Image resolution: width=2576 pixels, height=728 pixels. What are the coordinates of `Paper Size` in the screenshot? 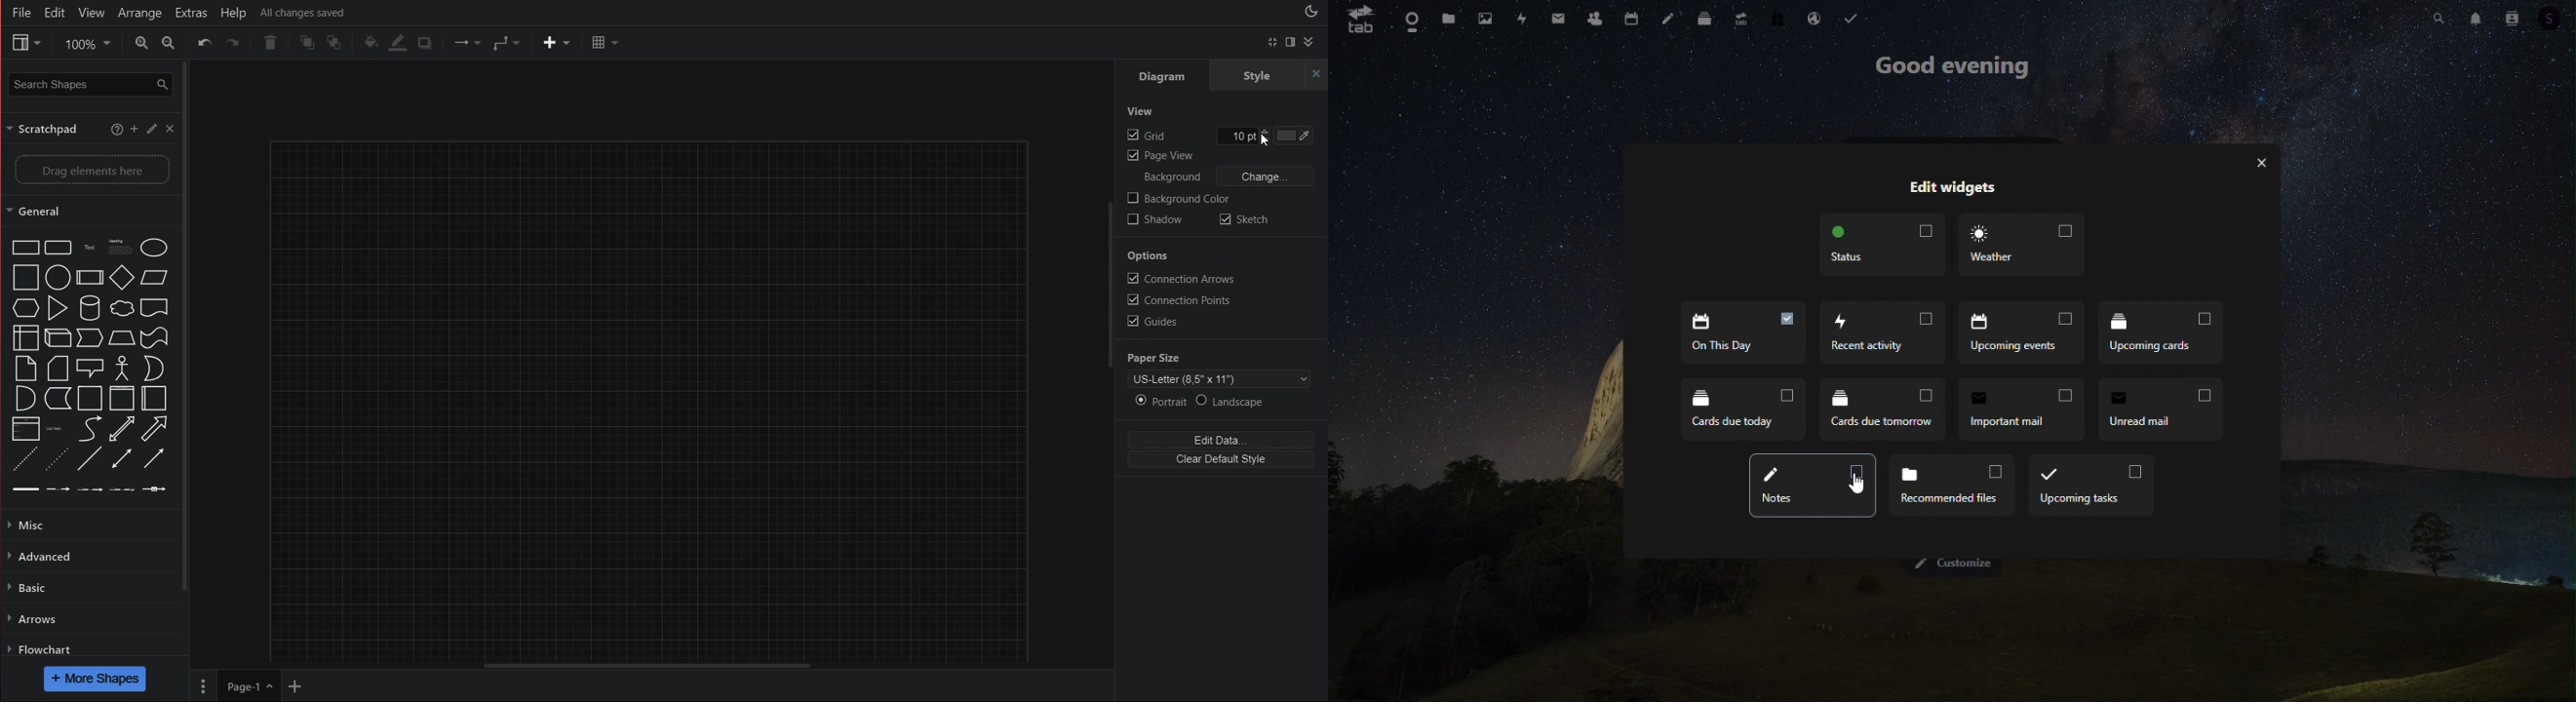 It's located at (1155, 357).